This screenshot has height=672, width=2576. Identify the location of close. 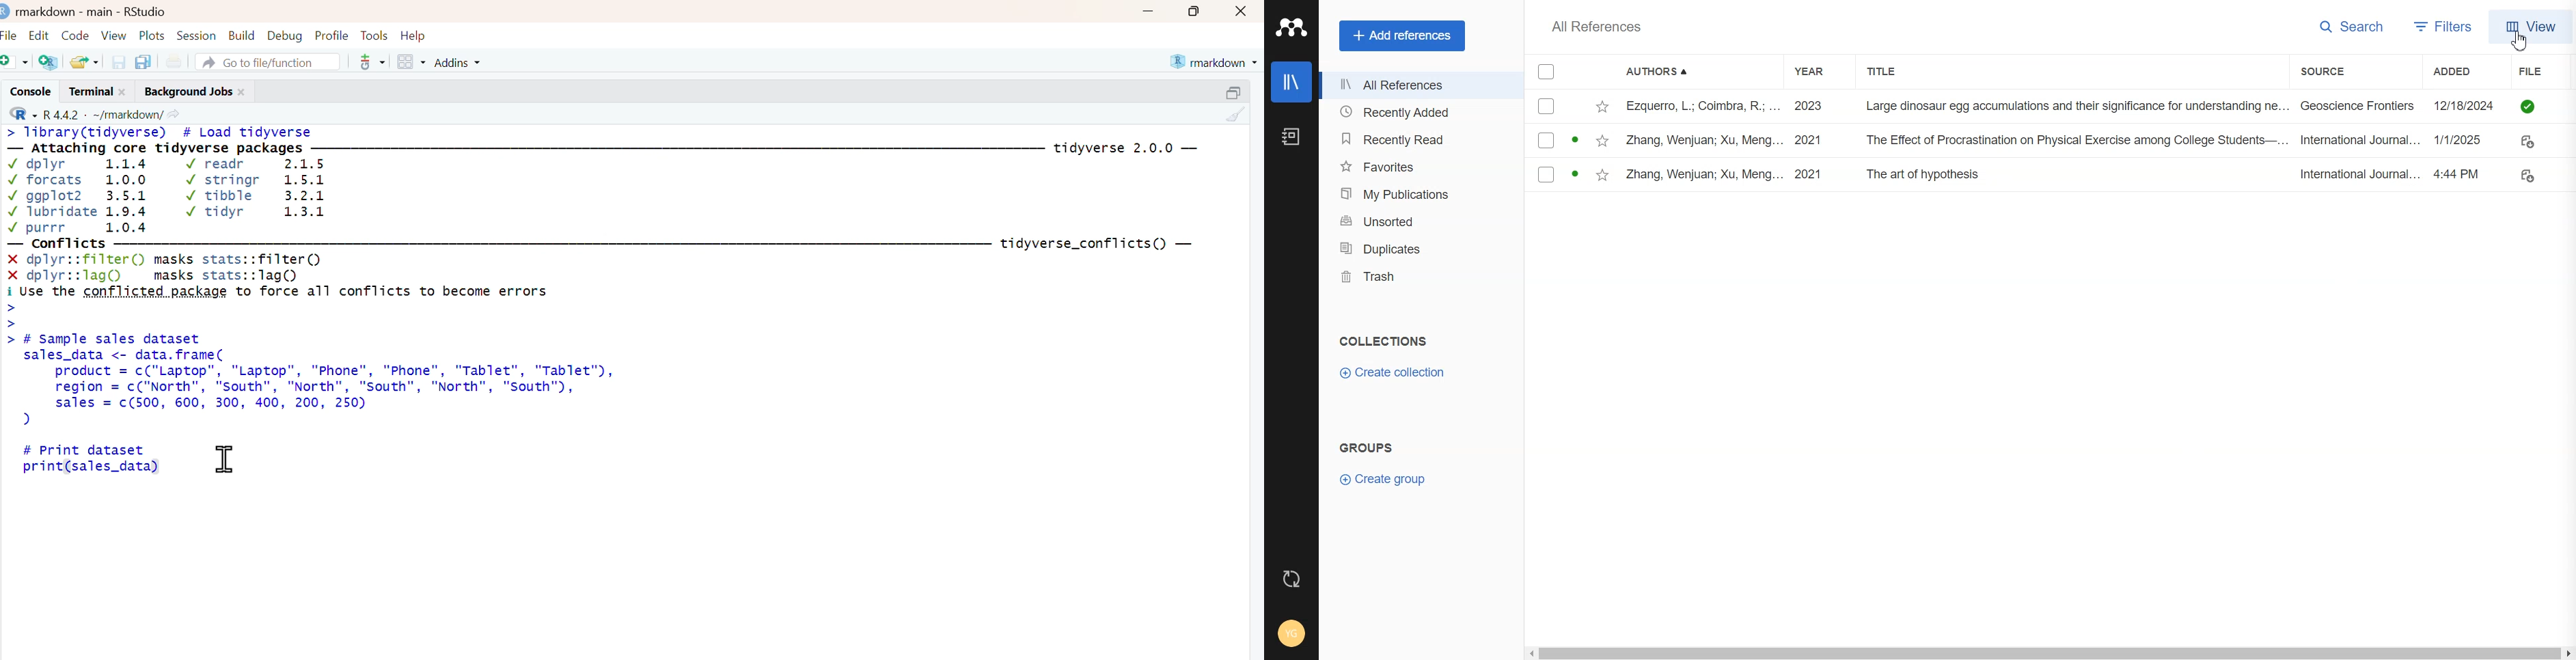
(126, 91).